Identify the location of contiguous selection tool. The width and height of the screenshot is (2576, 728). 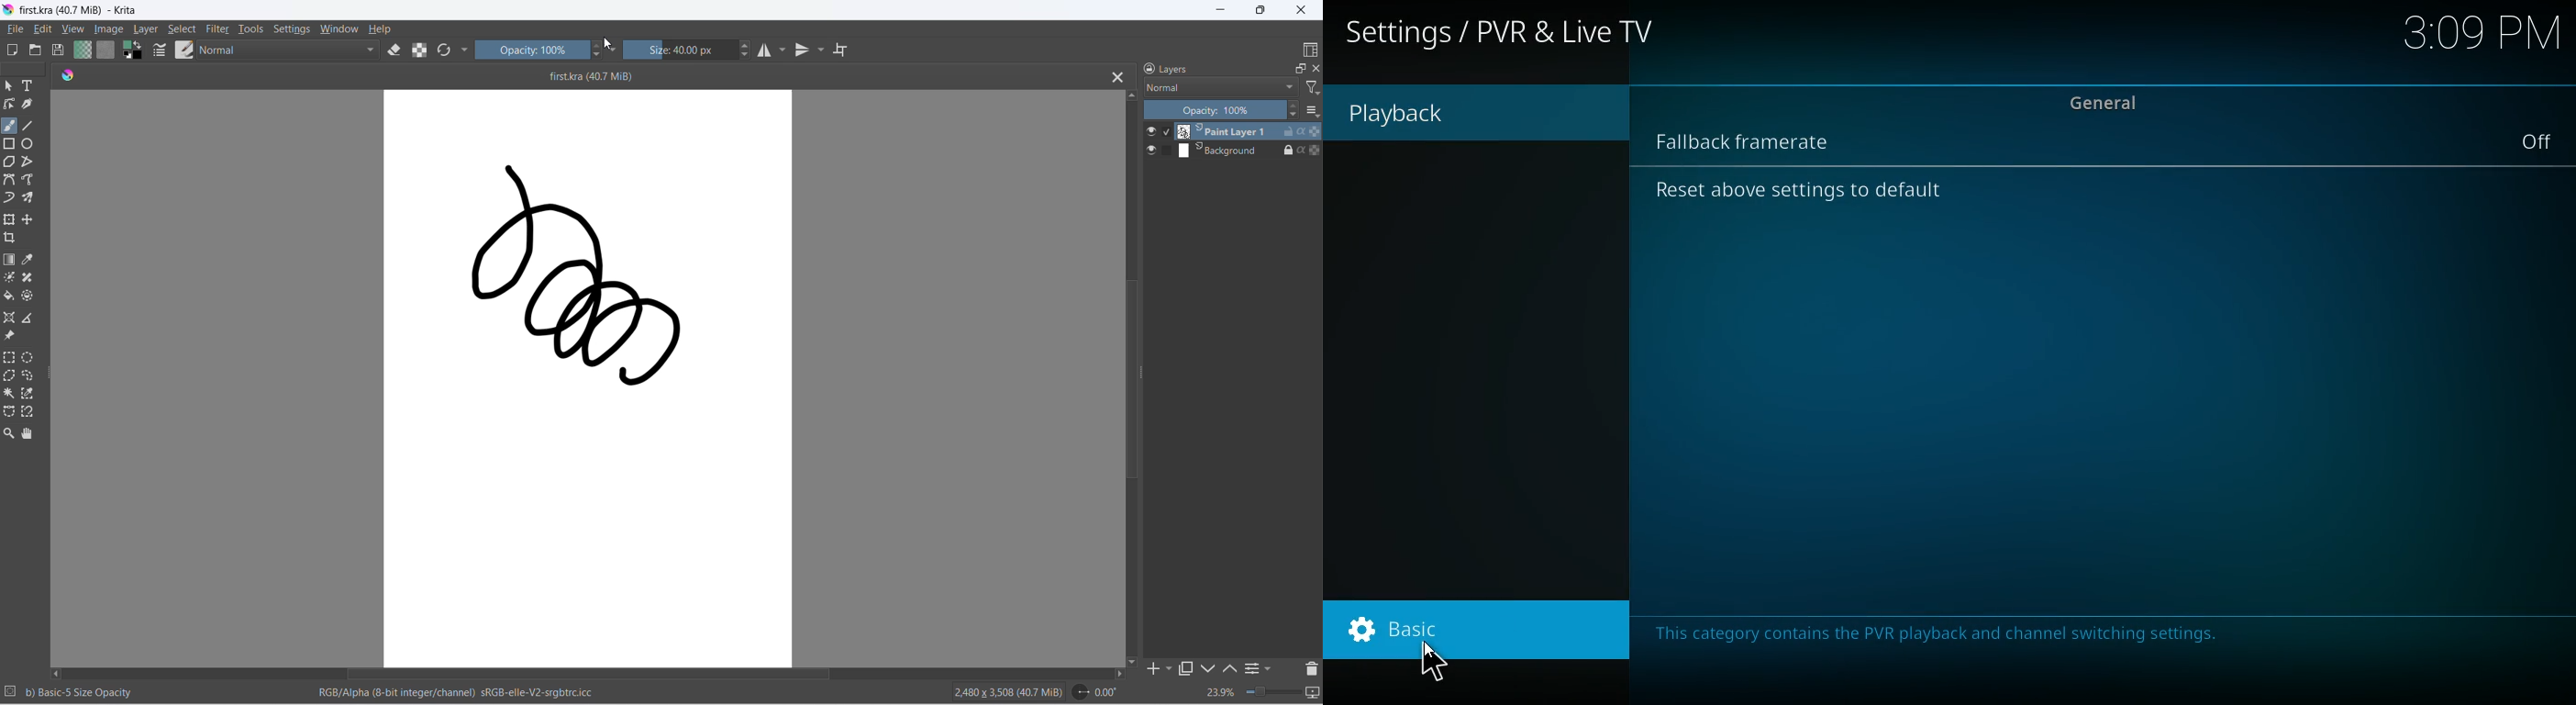
(9, 393).